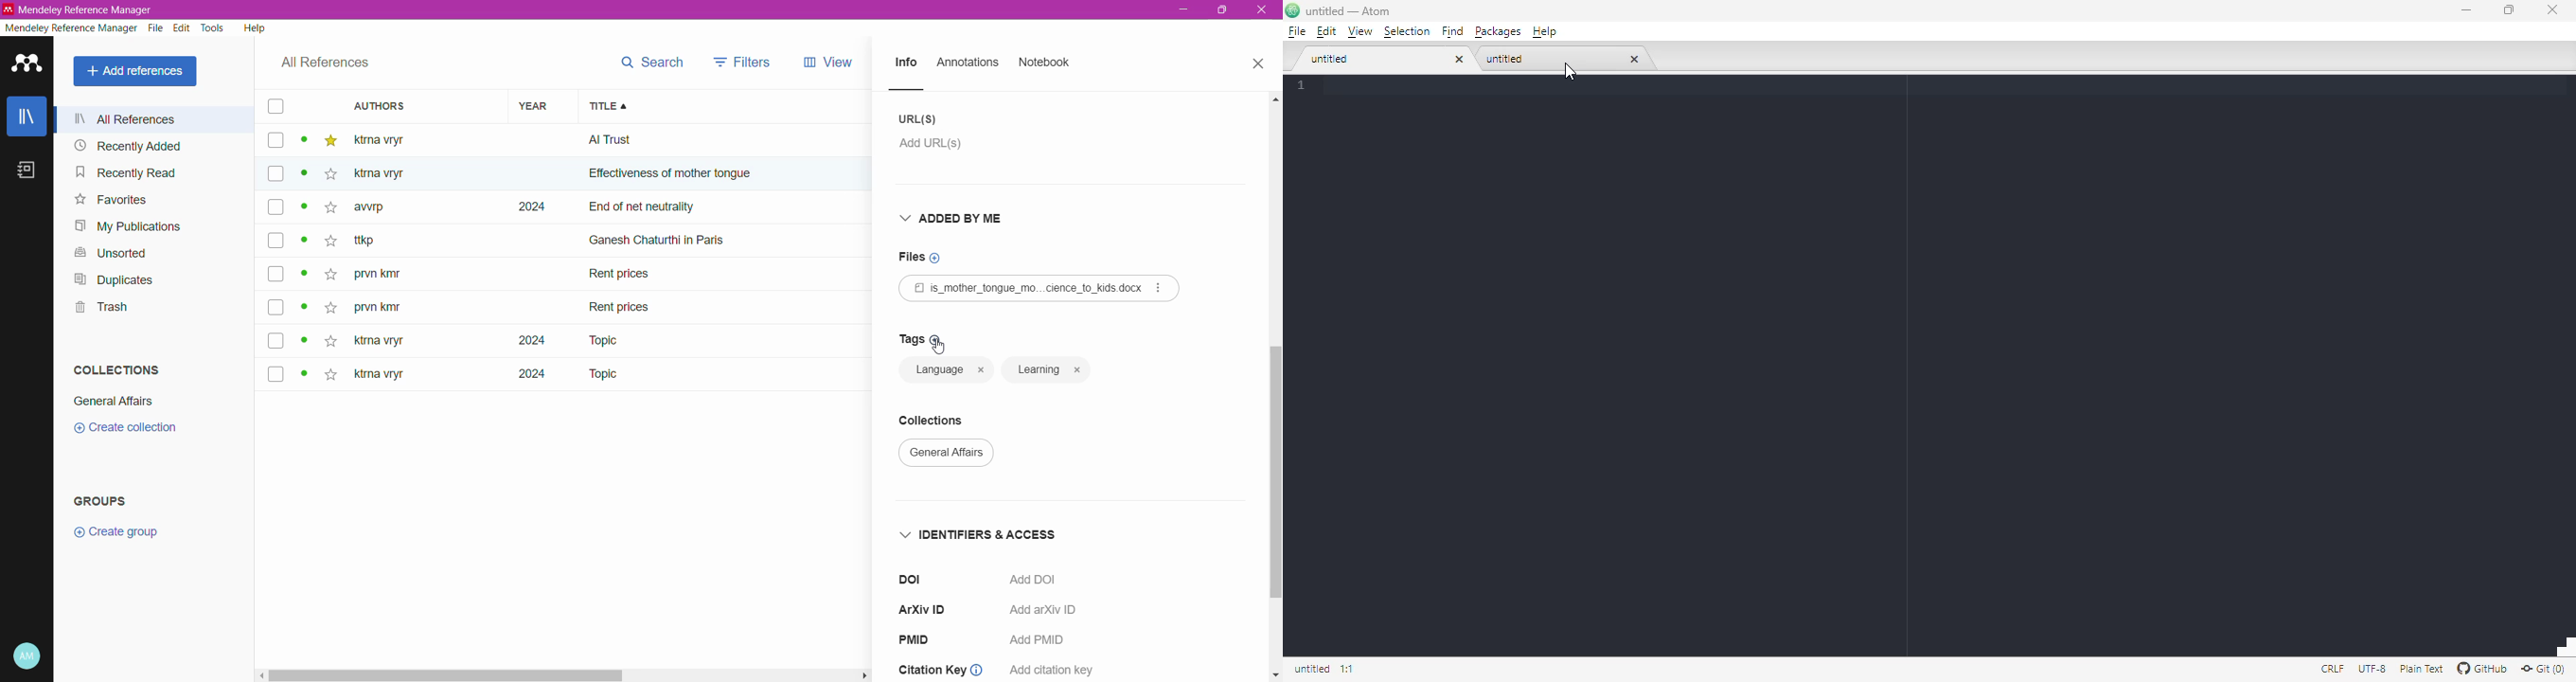  What do you see at coordinates (26, 116) in the screenshot?
I see `Library` at bounding box center [26, 116].